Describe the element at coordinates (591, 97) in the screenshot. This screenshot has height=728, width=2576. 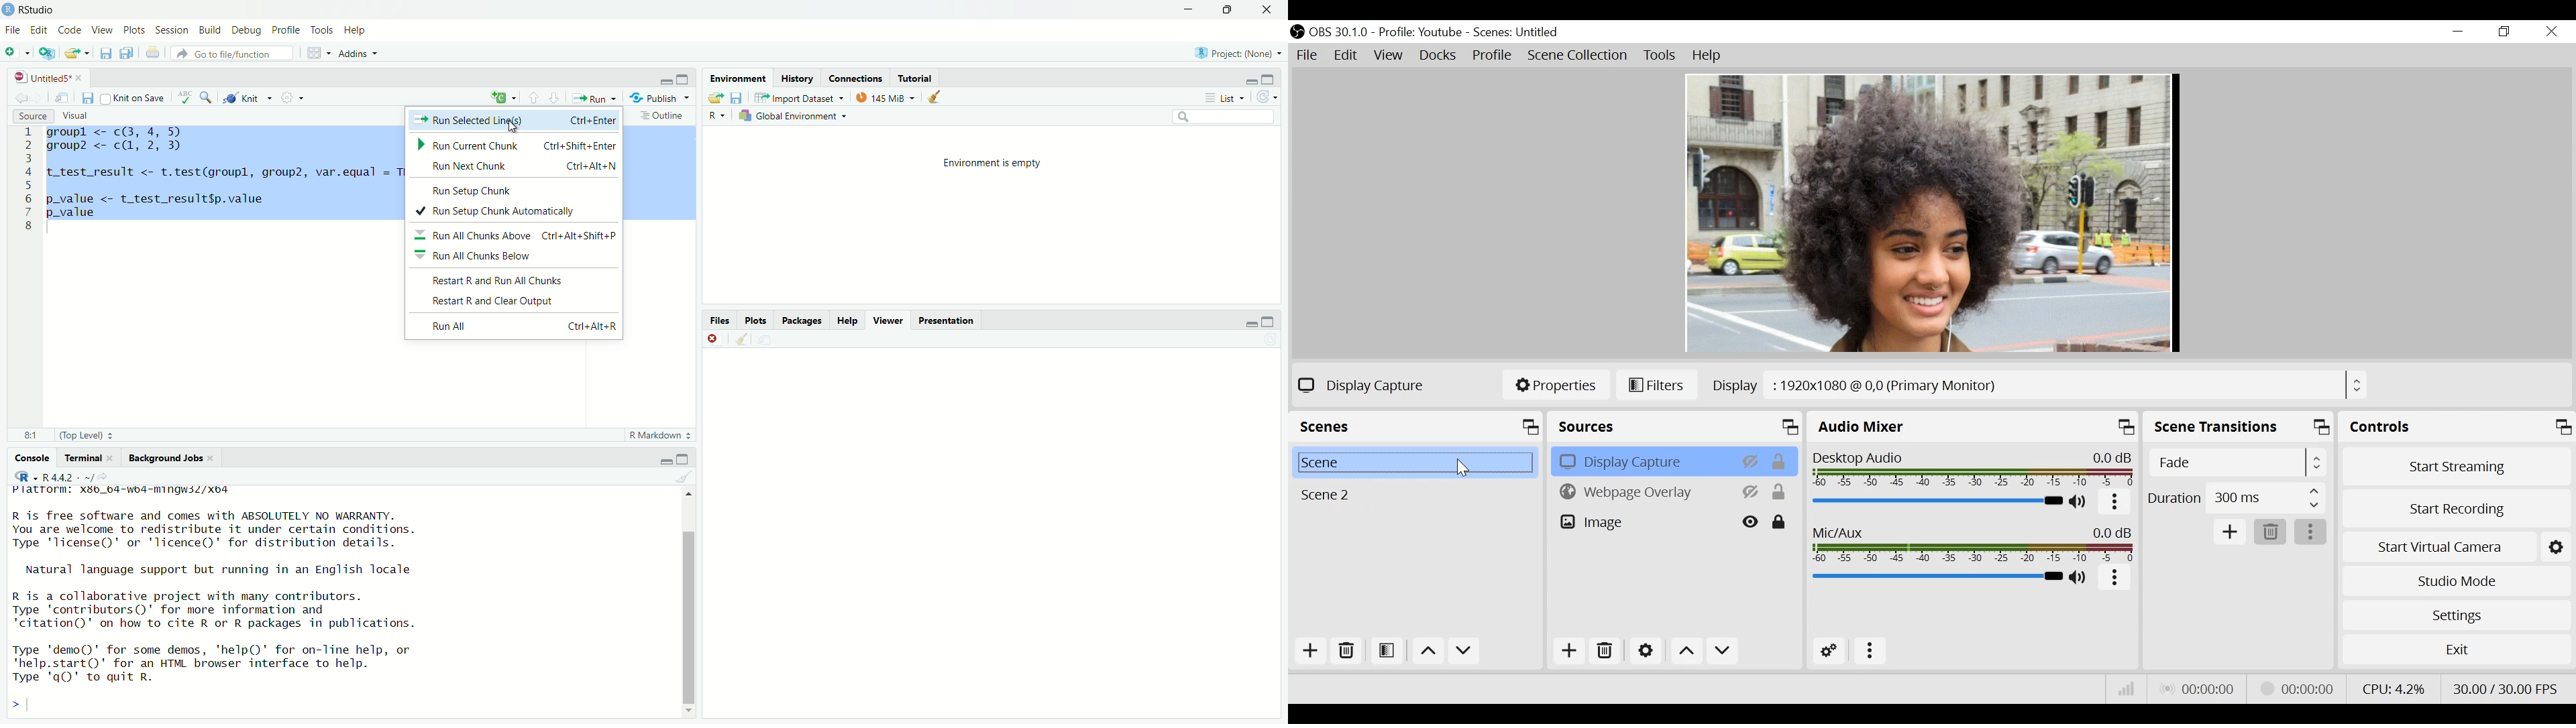
I see `Run ` at that location.